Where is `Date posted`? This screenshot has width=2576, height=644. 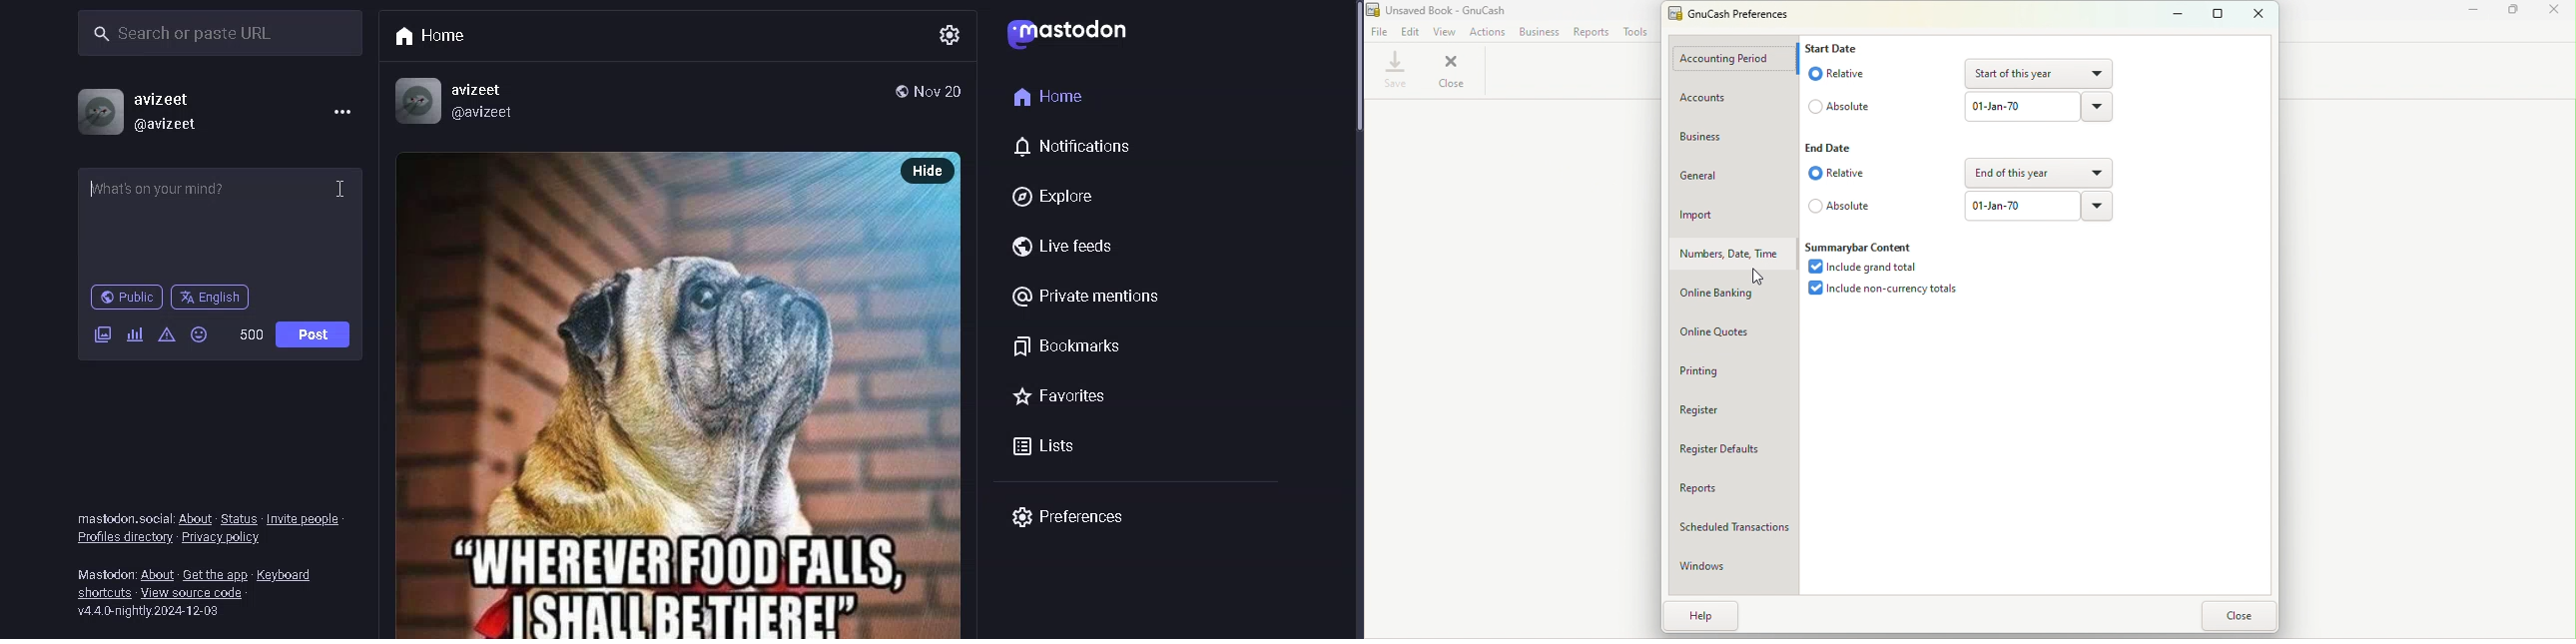
Date posted is located at coordinates (938, 91).